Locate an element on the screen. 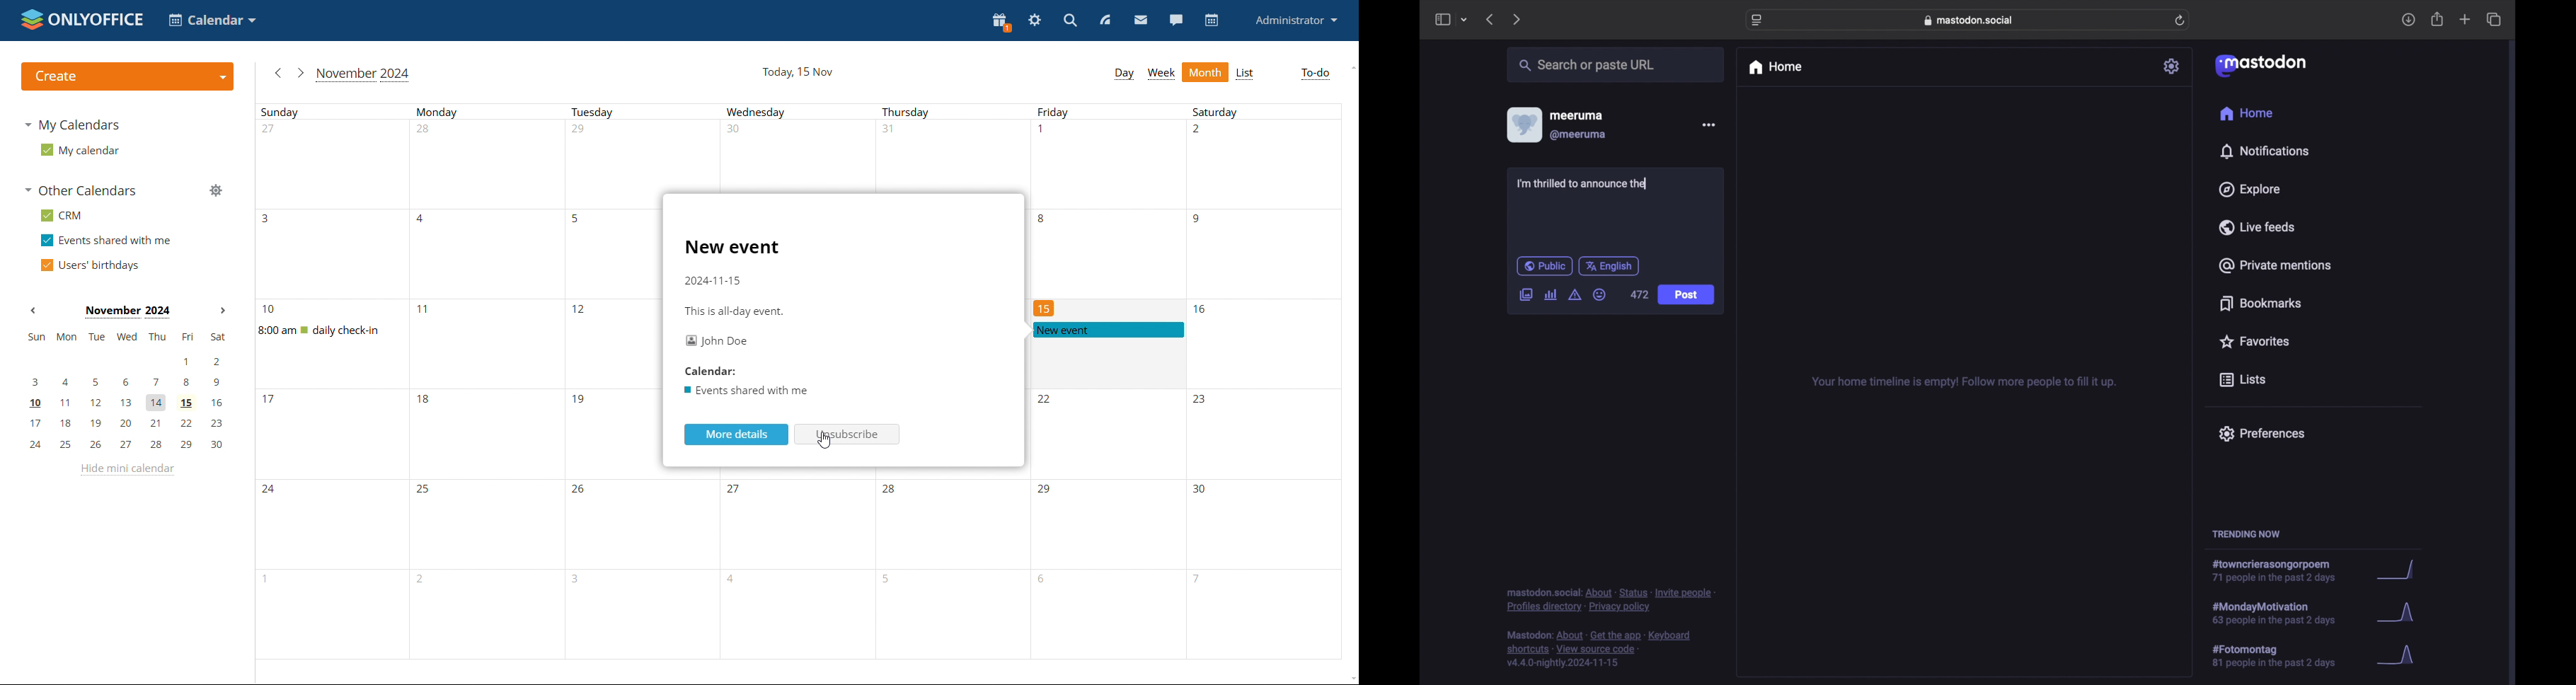 This screenshot has height=700, width=2576. refresh is located at coordinates (2180, 20).